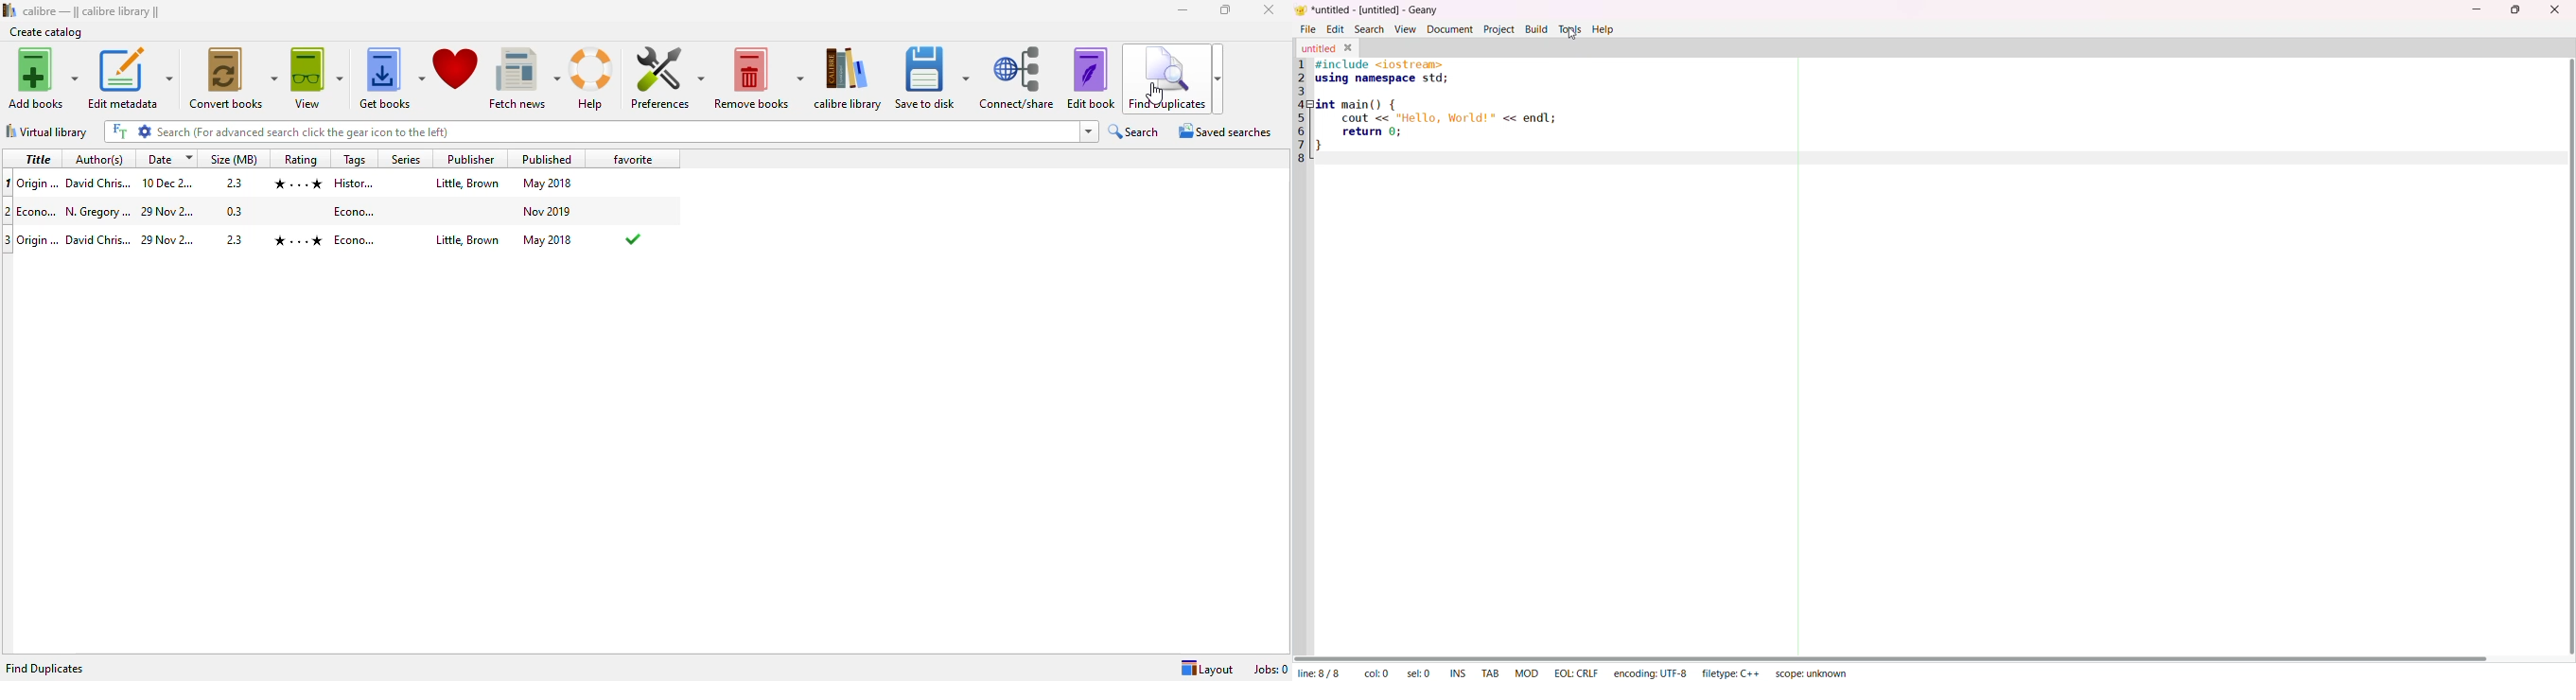 Image resolution: width=2576 pixels, height=700 pixels. What do you see at coordinates (1897, 656) in the screenshot?
I see `horizontal scroll bar` at bounding box center [1897, 656].